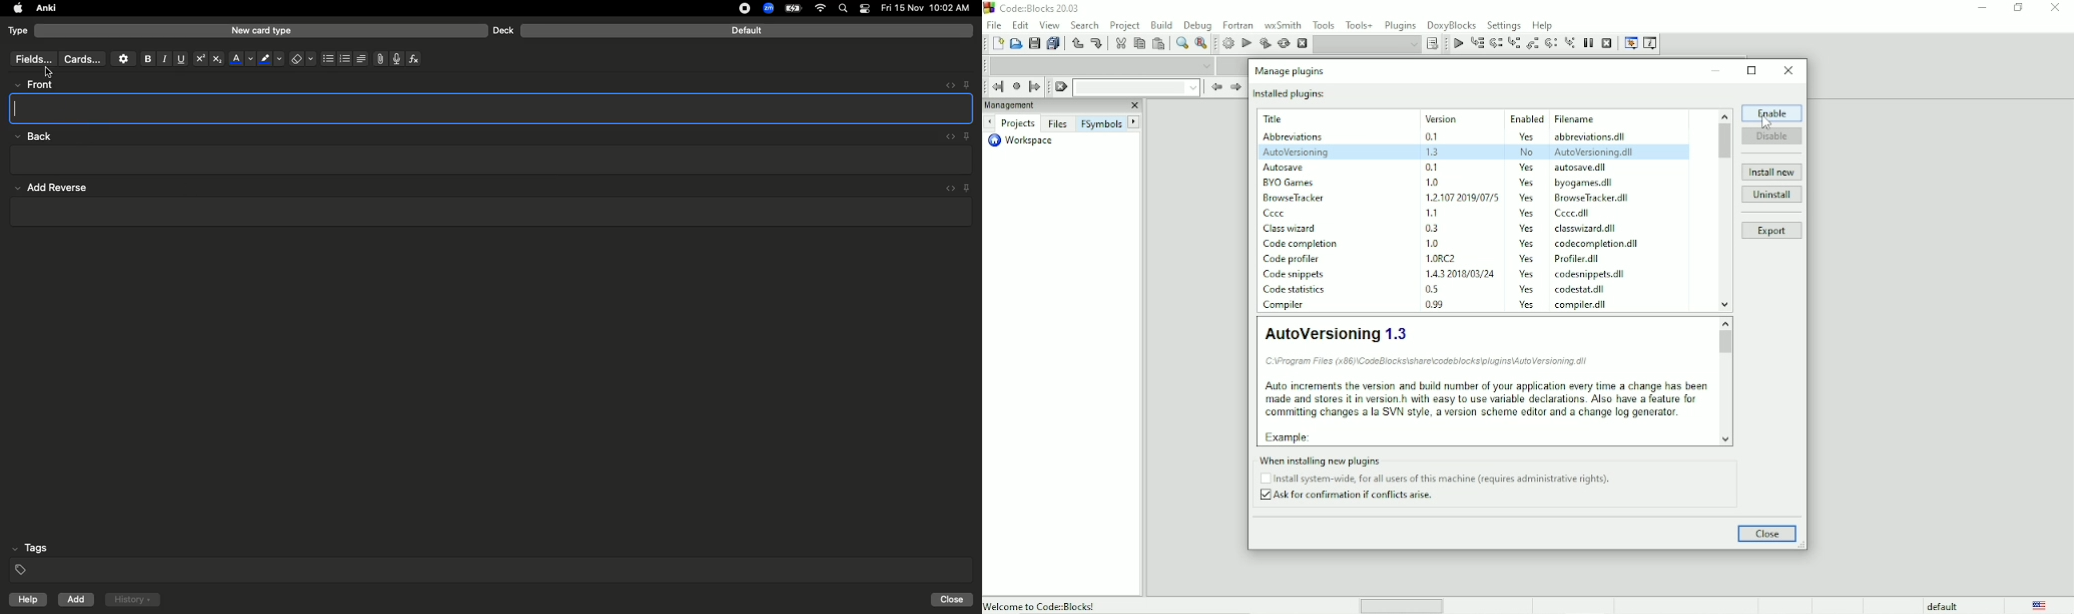 Image resolution: width=2100 pixels, height=616 pixels. I want to click on File, so click(994, 24).